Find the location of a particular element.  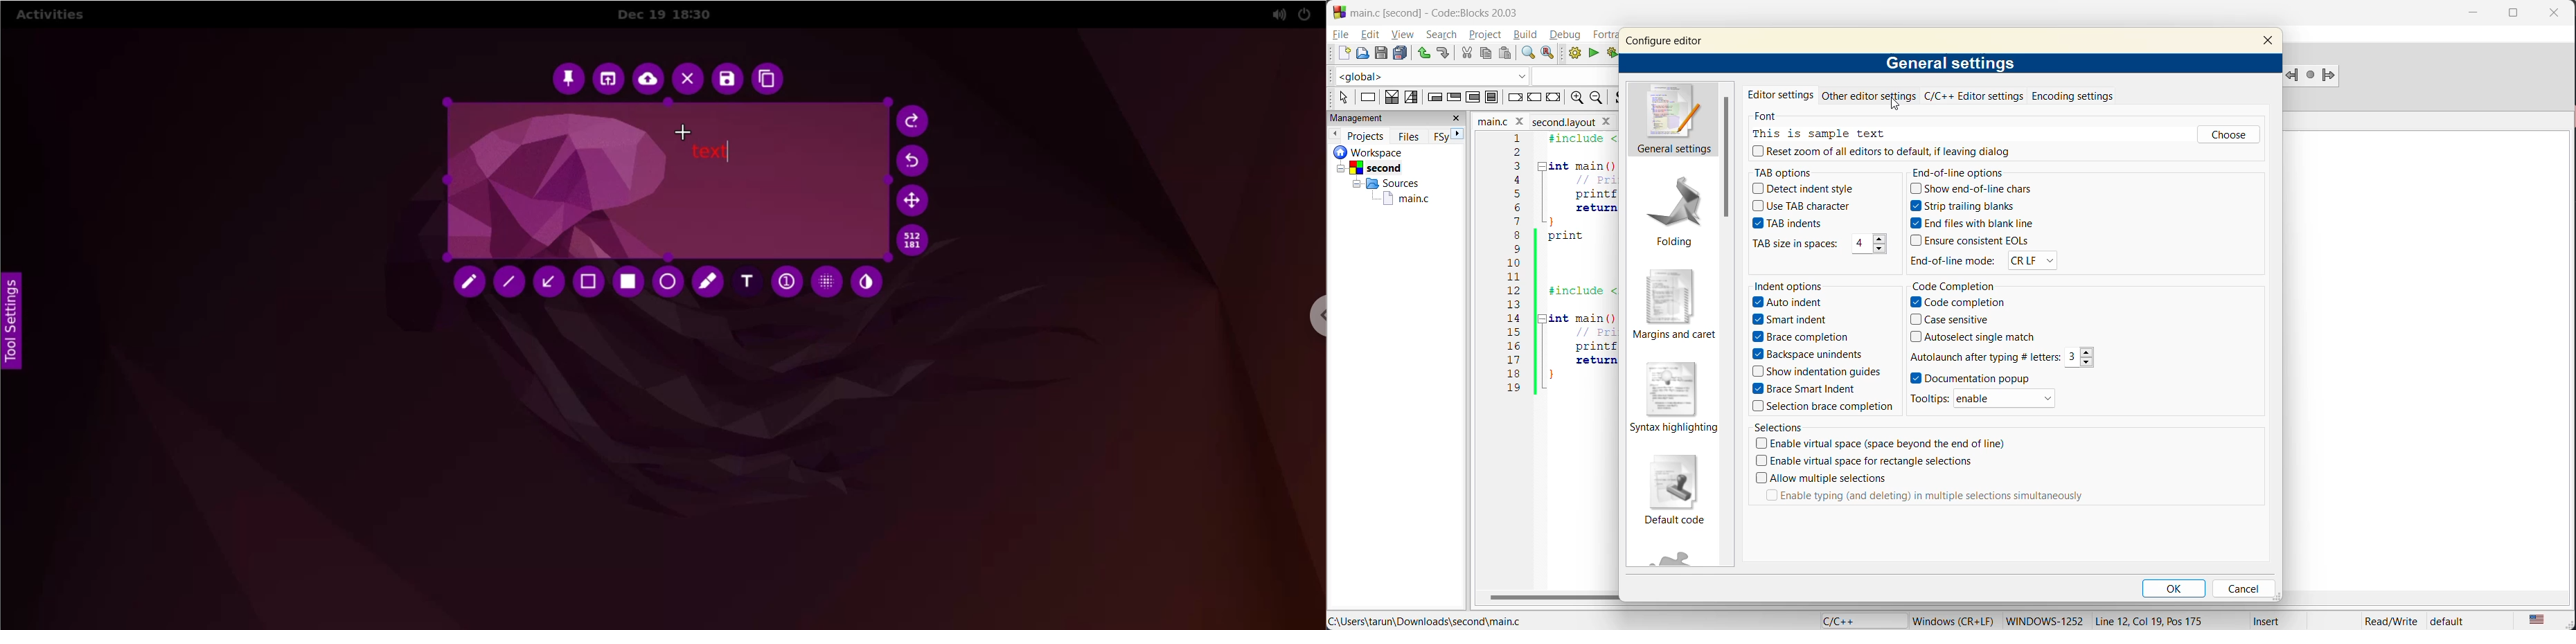

editor settings is located at coordinates (1780, 96).